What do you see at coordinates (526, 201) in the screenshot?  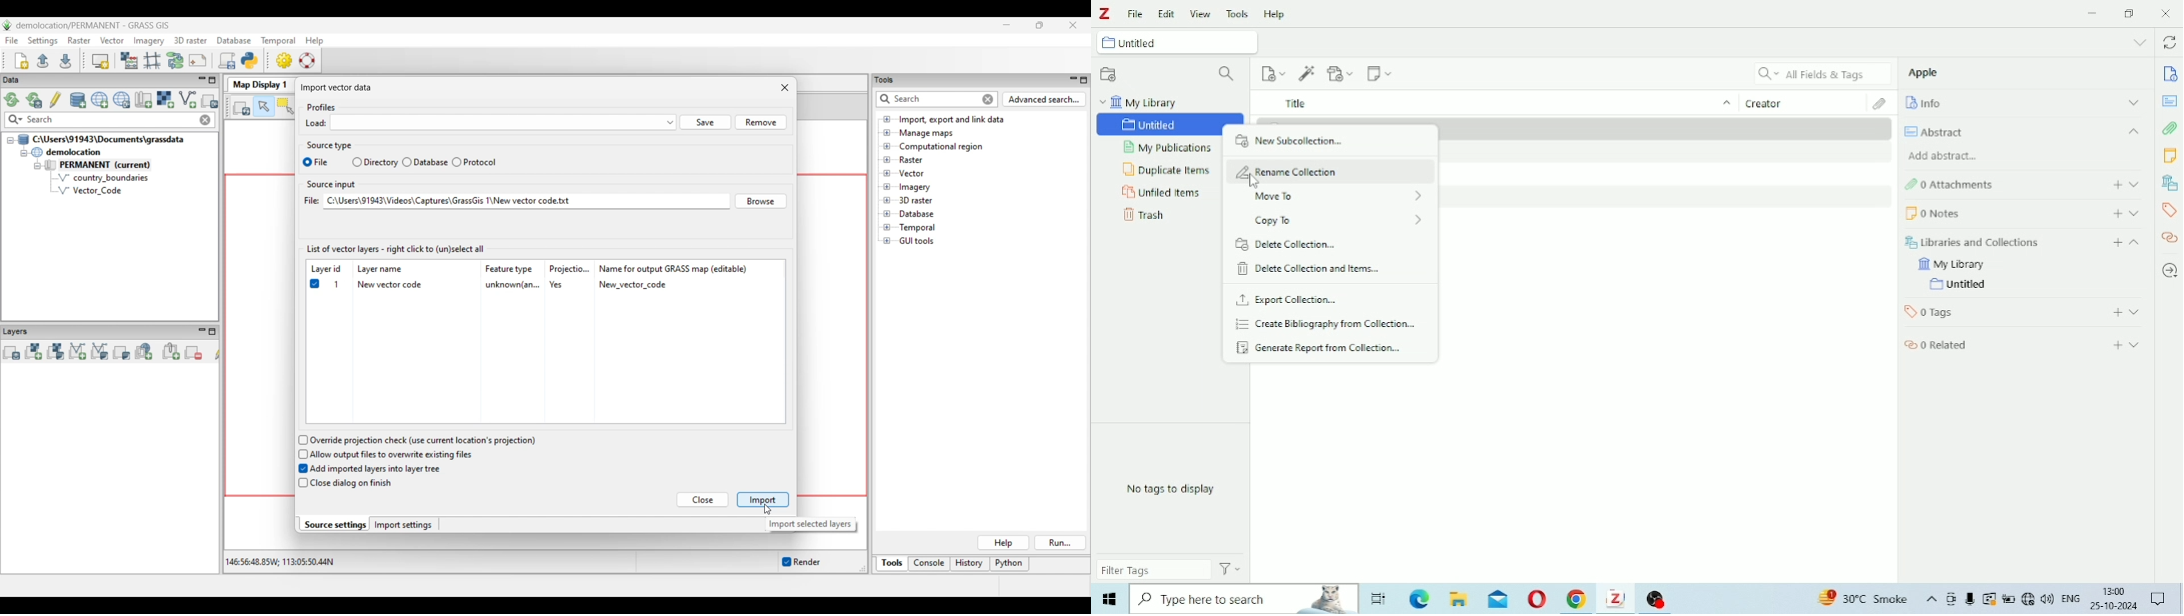 I see `File pathway of selected file` at bounding box center [526, 201].